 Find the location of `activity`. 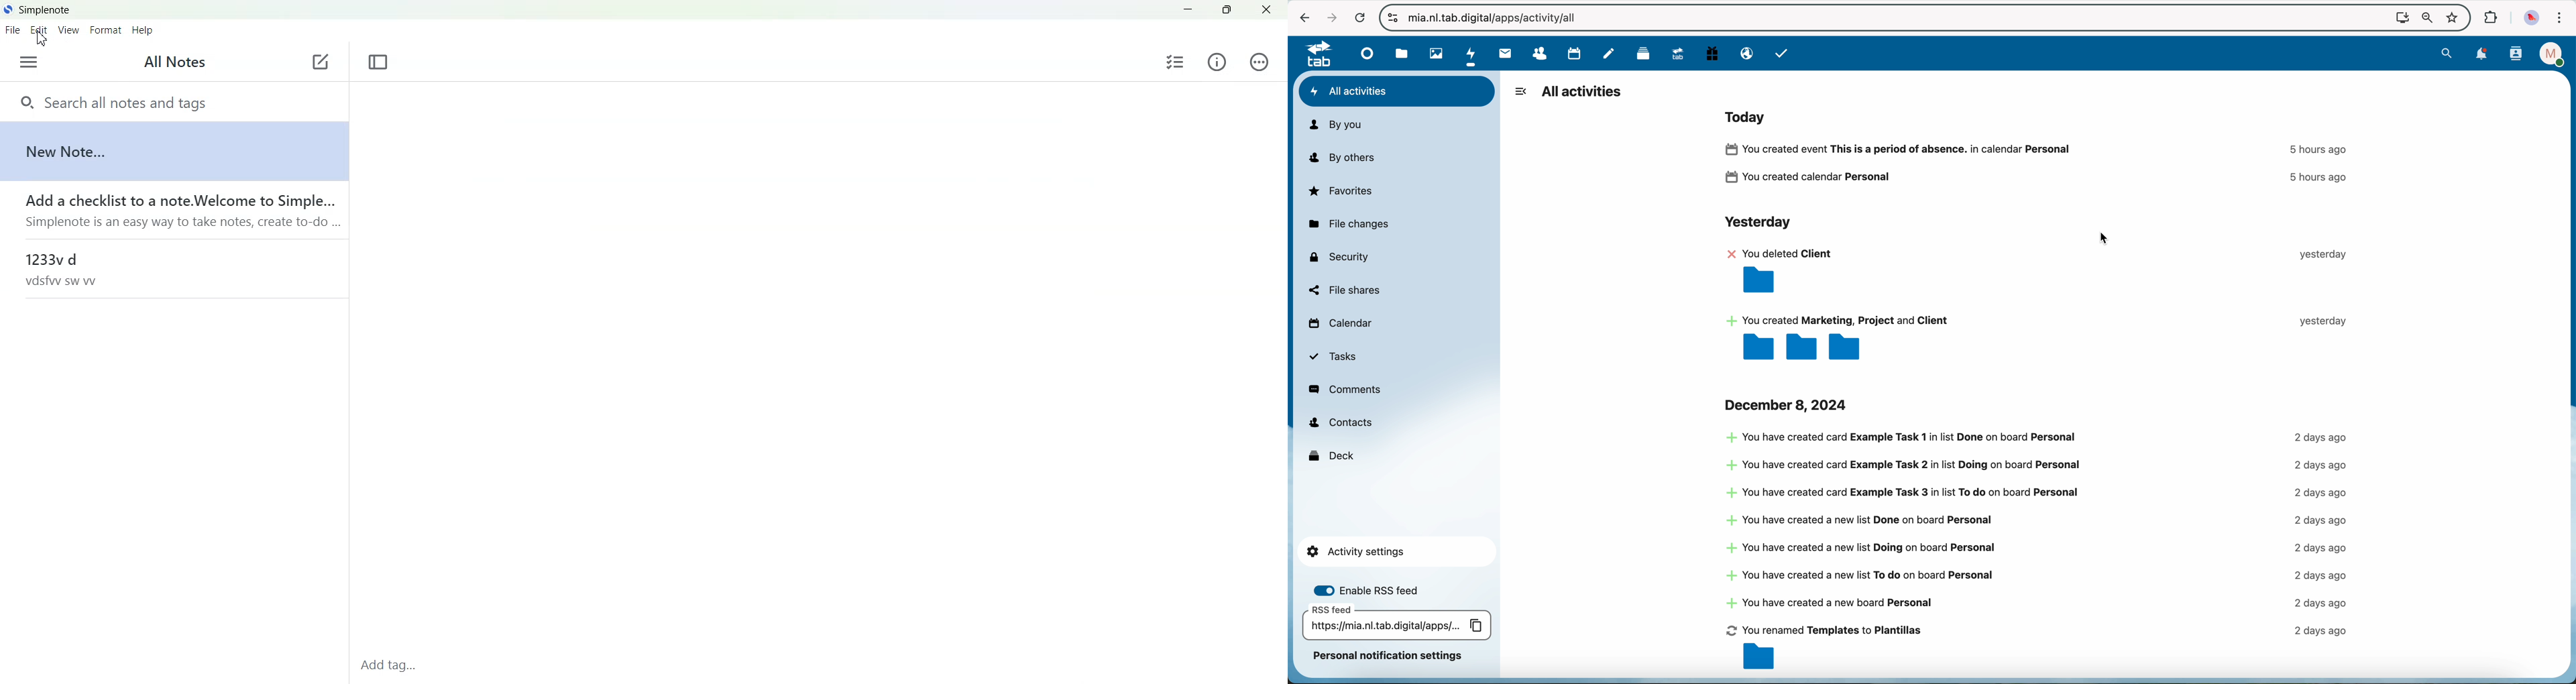

activity is located at coordinates (2042, 303).